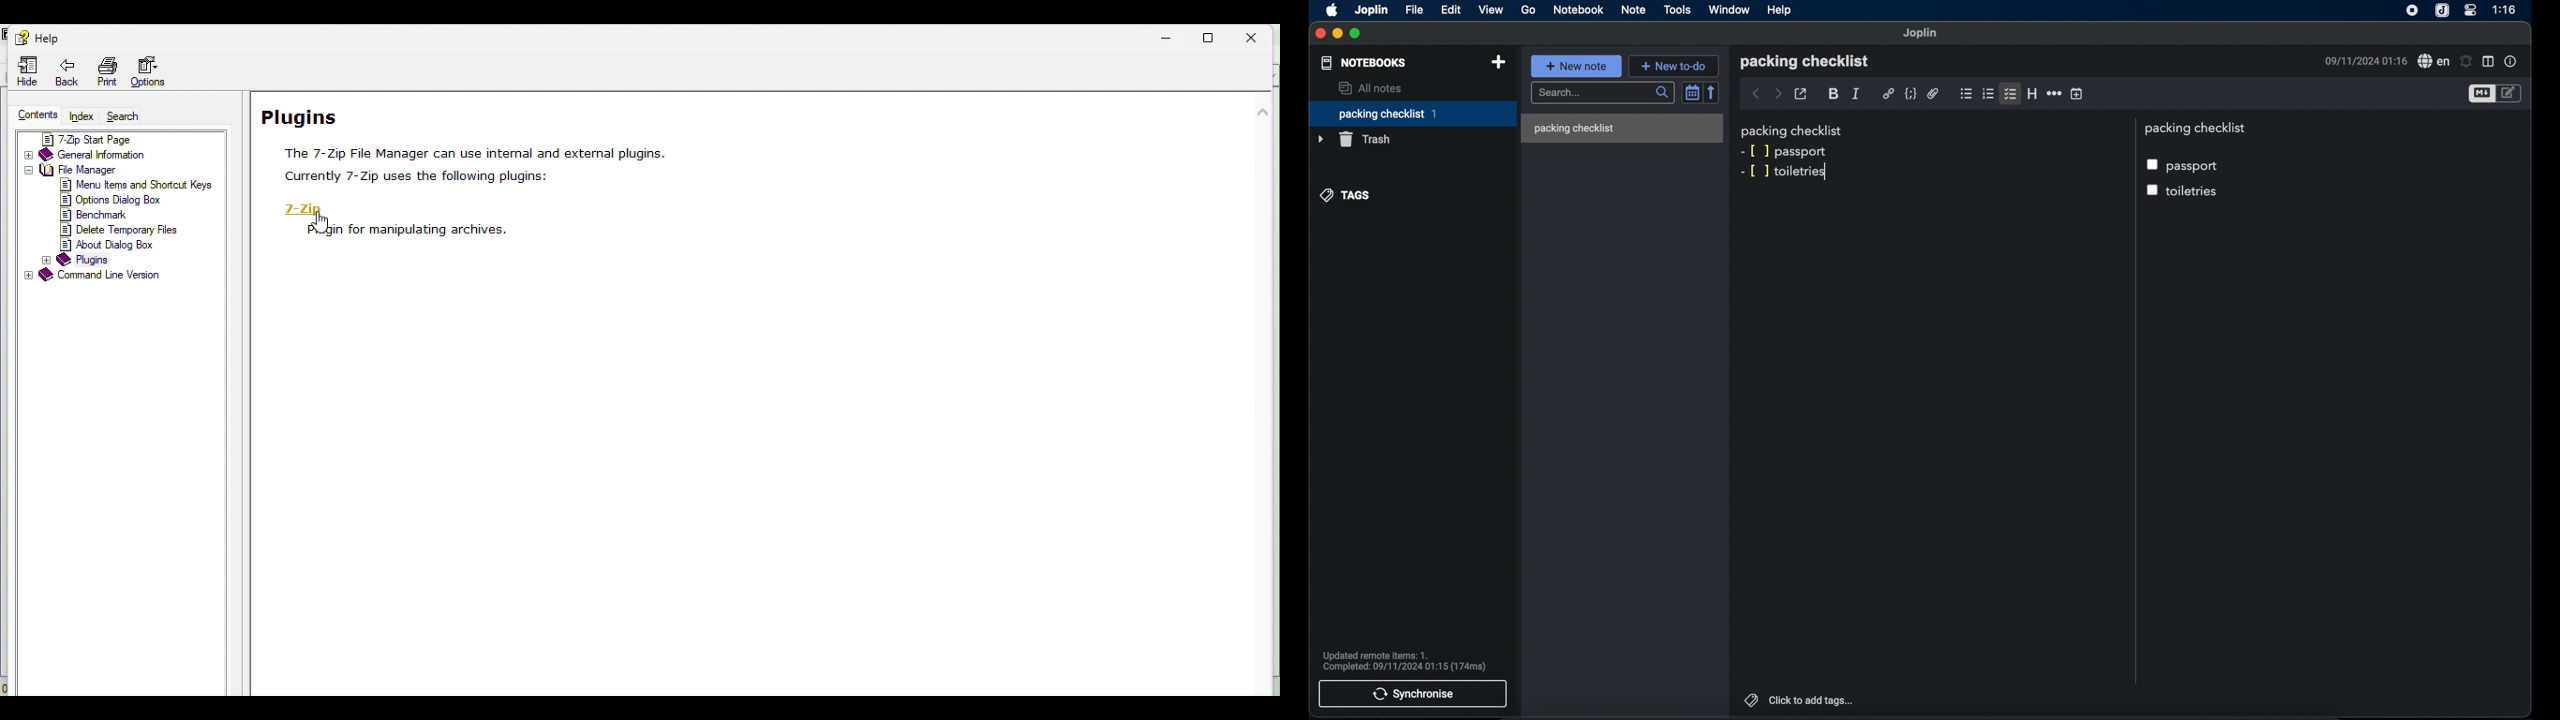  Describe the element at coordinates (2053, 94) in the screenshot. I see `horizontal rule` at that location.